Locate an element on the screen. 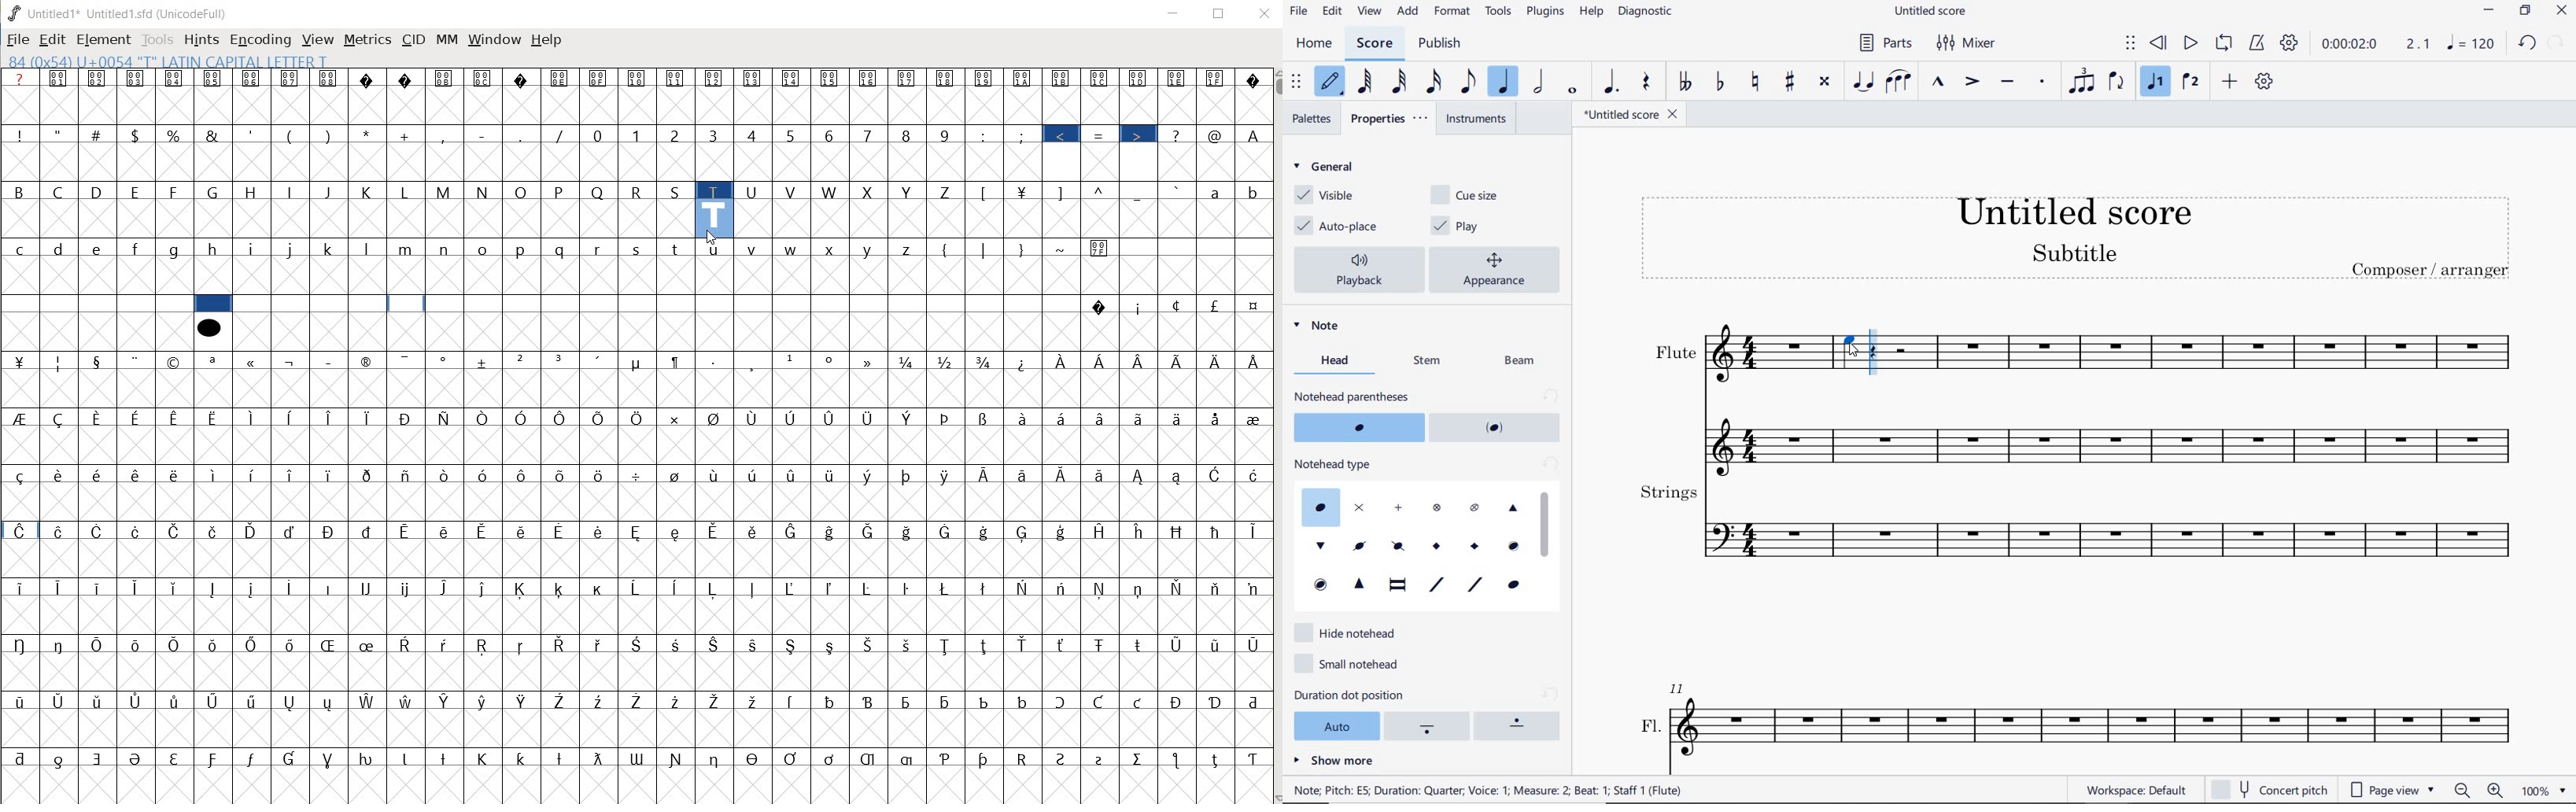  GENERAL is located at coordinates (1328, 168).